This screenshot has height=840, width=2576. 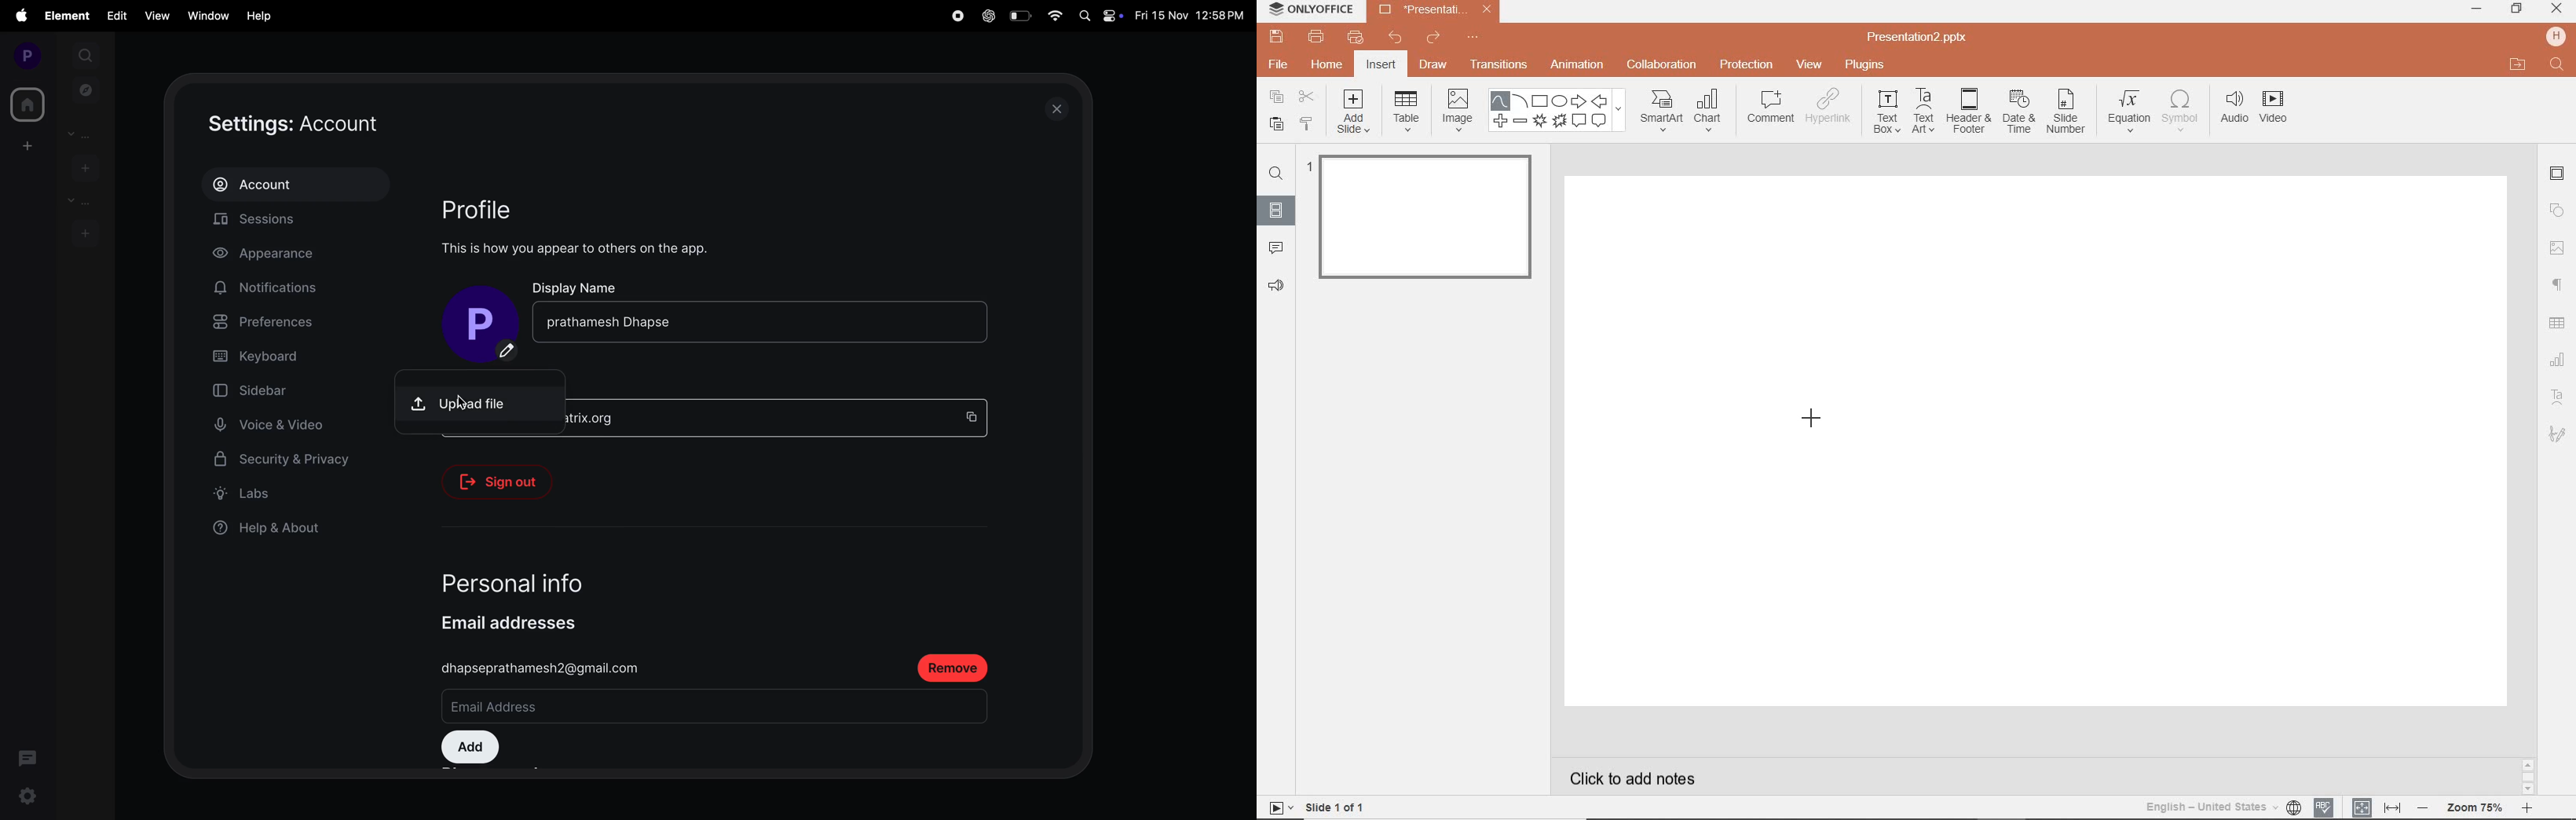 I want to click on prefrences, so click(x=288, y=324).